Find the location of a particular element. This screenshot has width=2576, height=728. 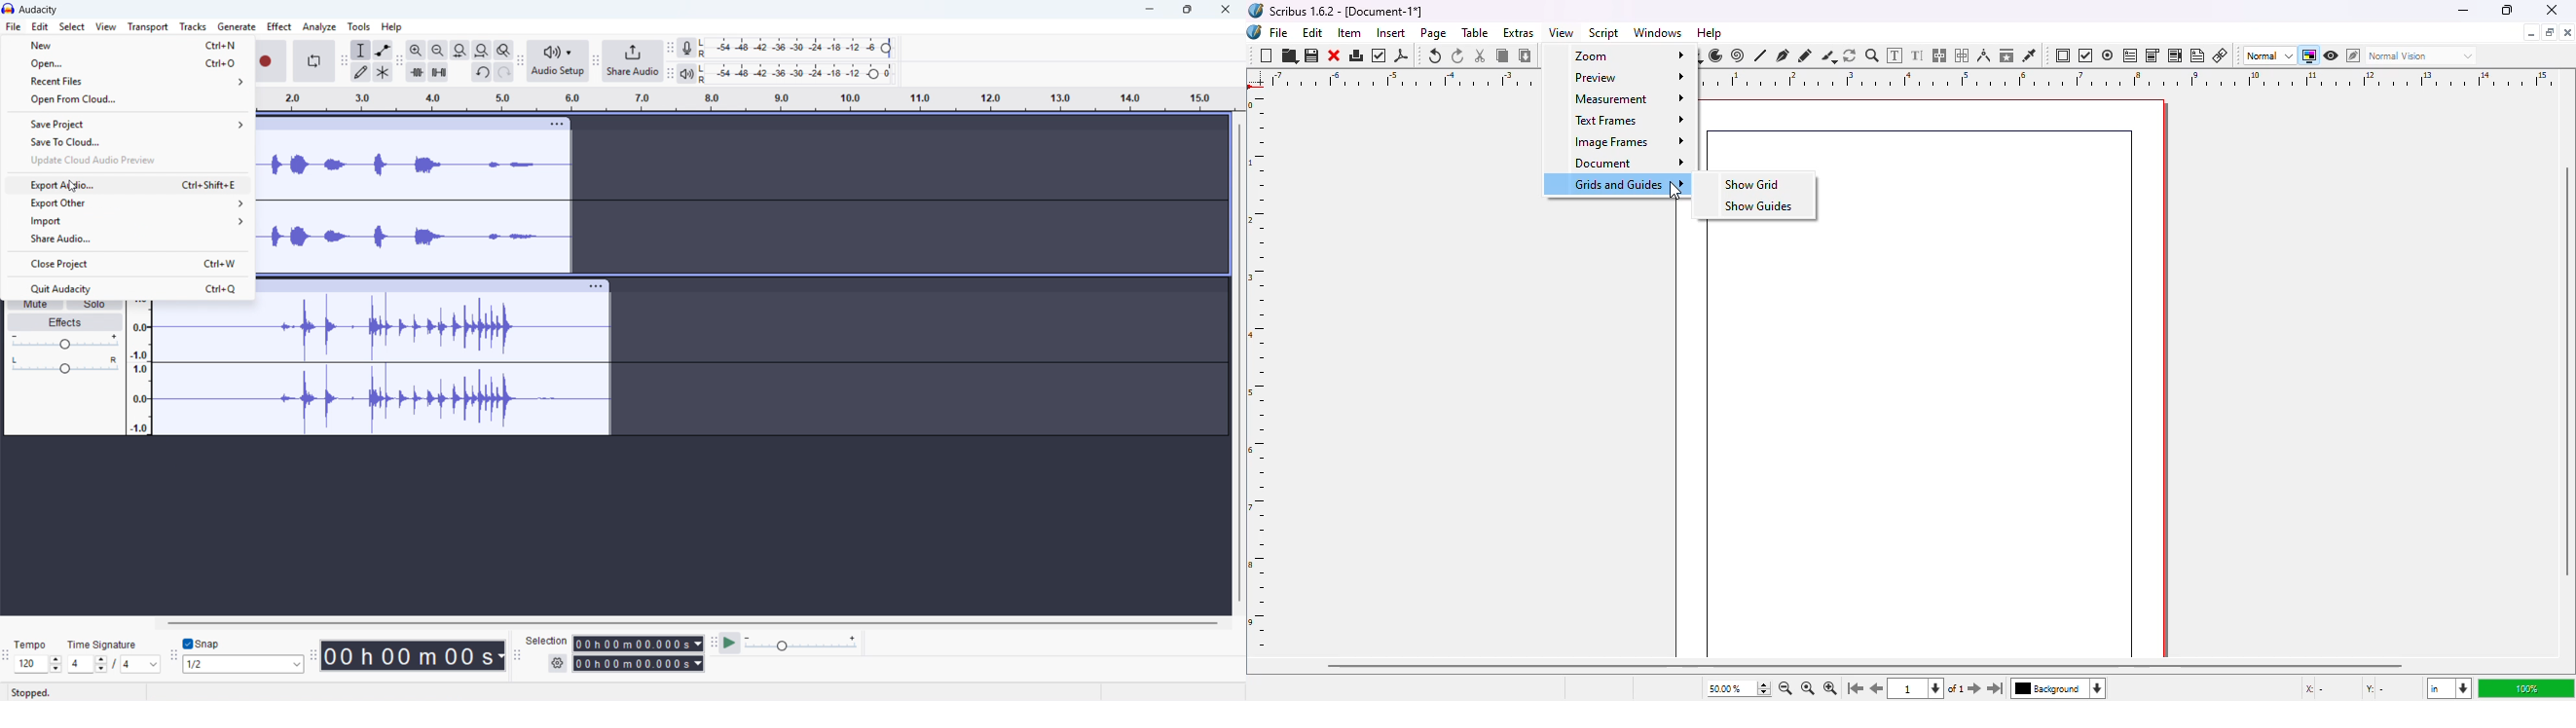

help  is located at coordinates (392, 27).